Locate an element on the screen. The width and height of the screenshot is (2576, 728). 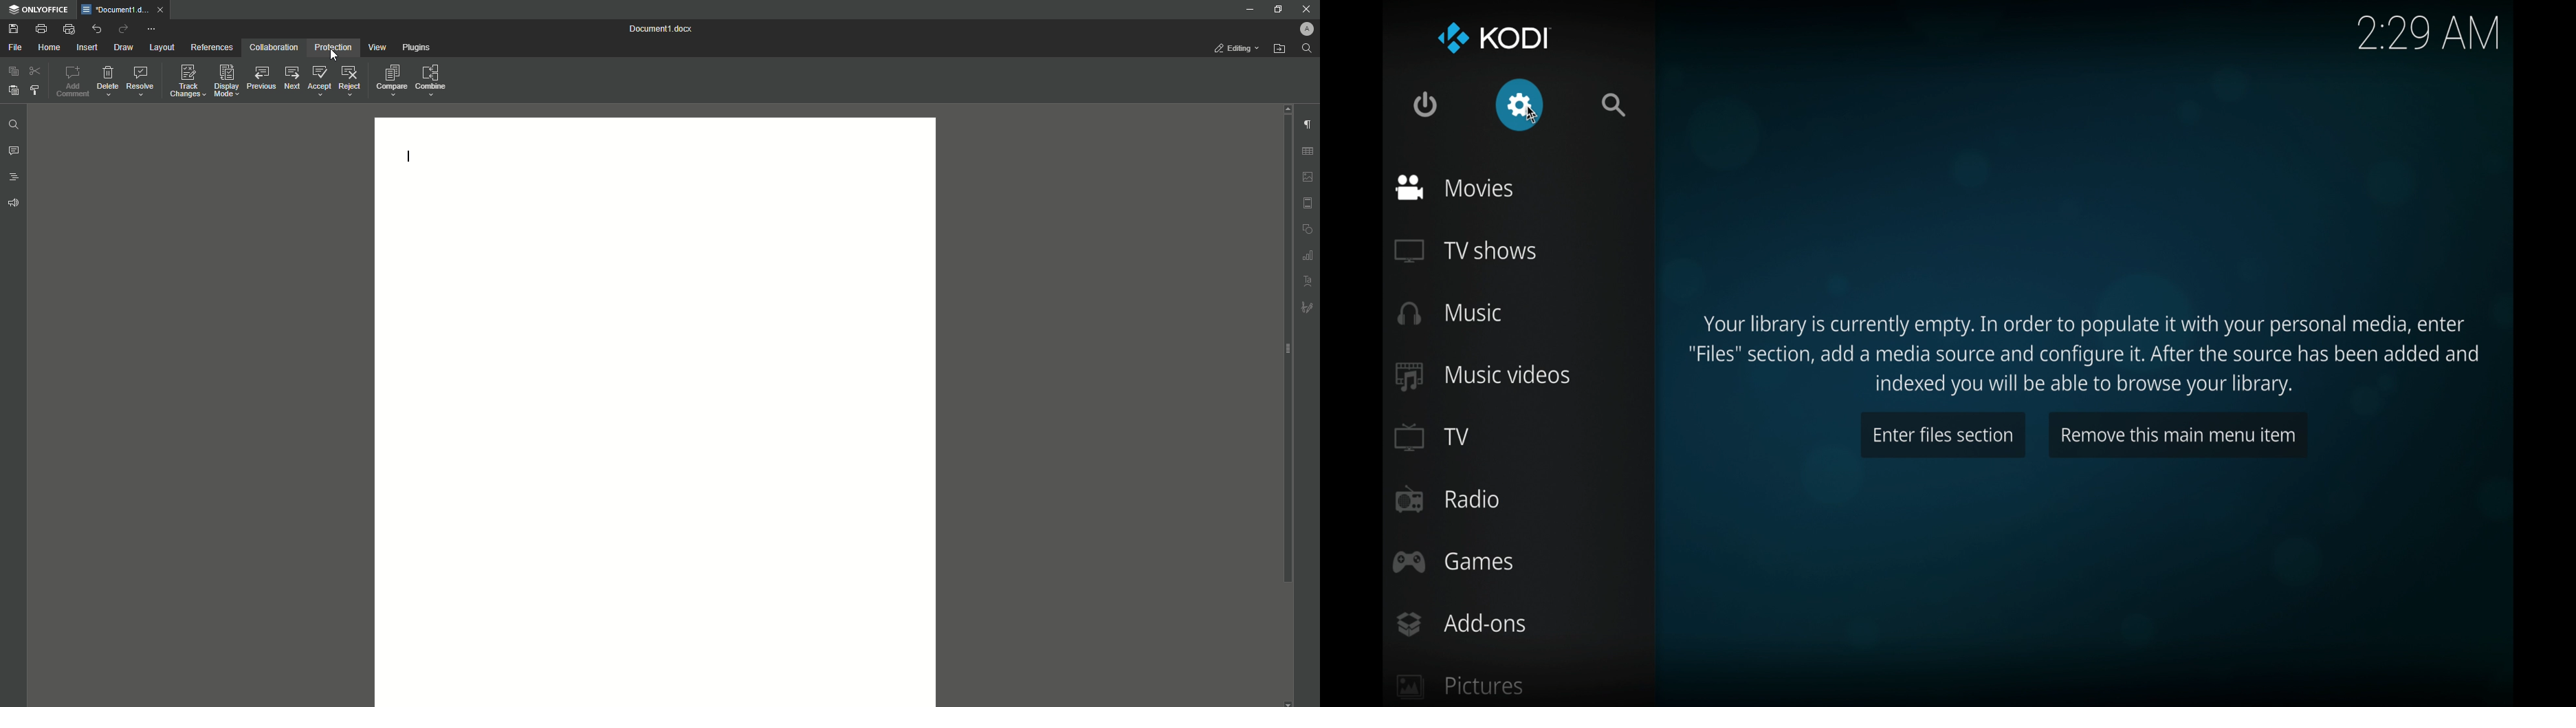
Next is located at coordinates (291, 82).